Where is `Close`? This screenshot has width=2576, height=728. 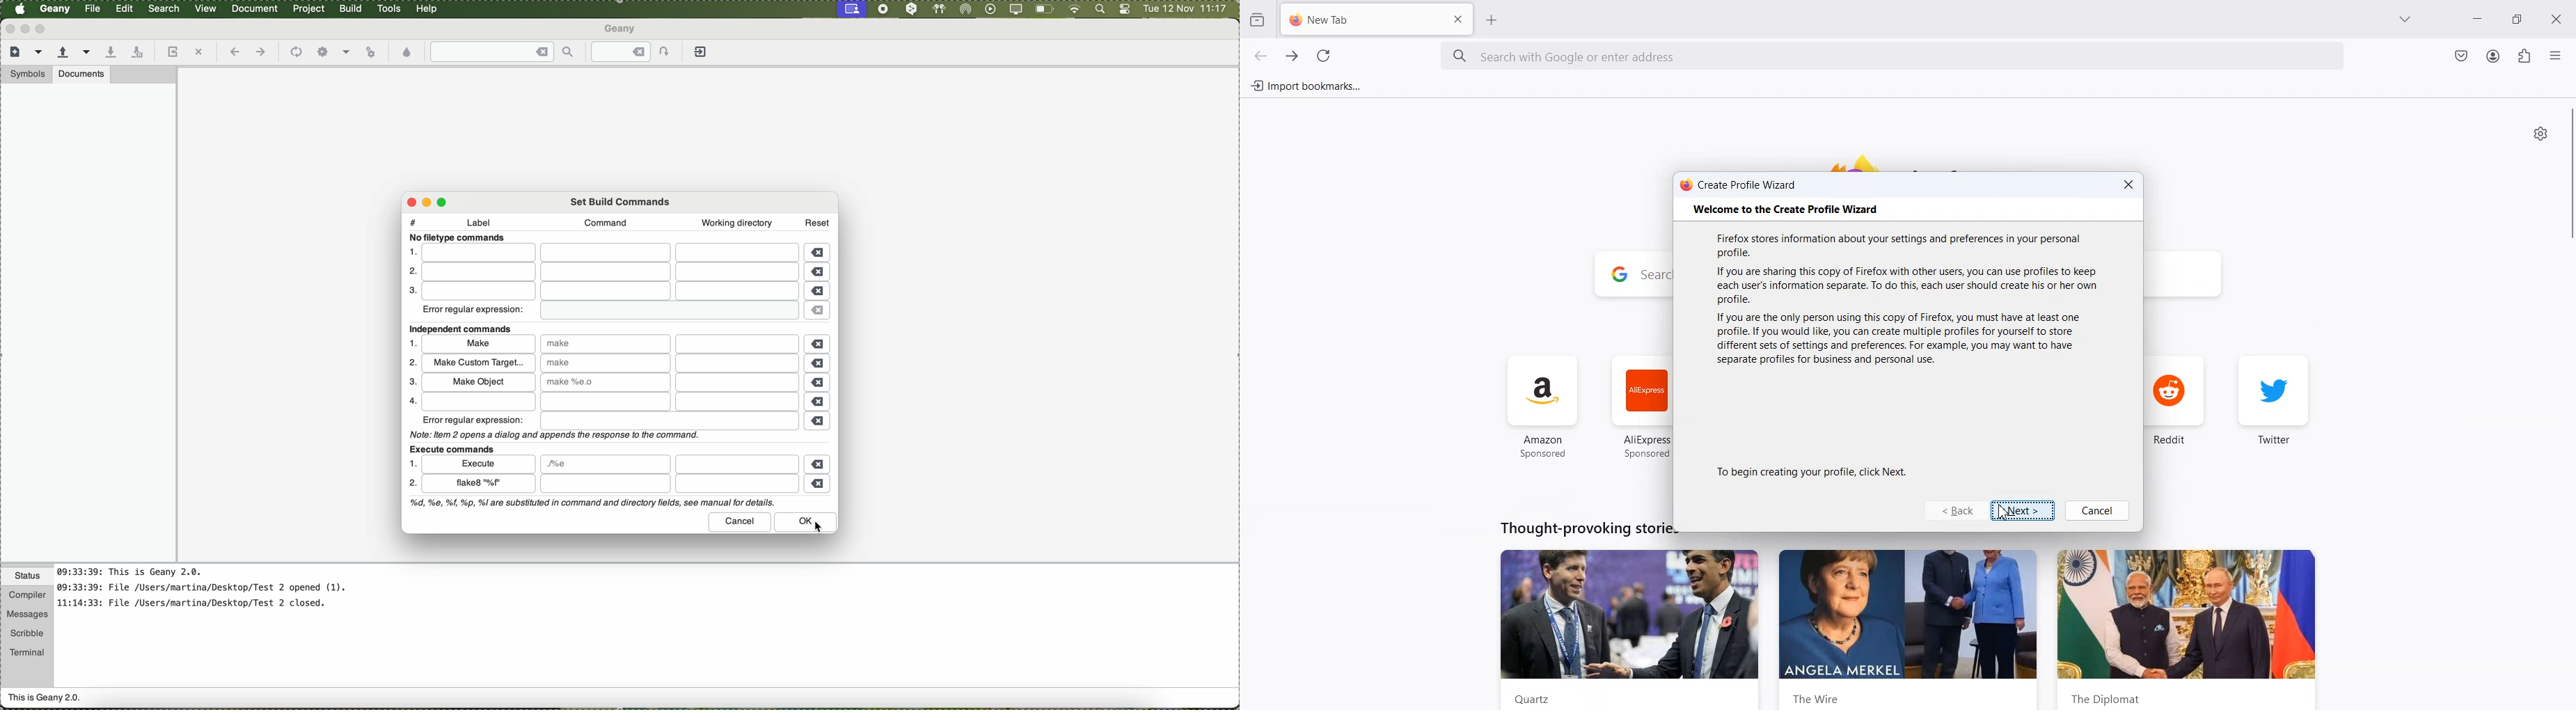 Close is located at coordinates (2128, 185).